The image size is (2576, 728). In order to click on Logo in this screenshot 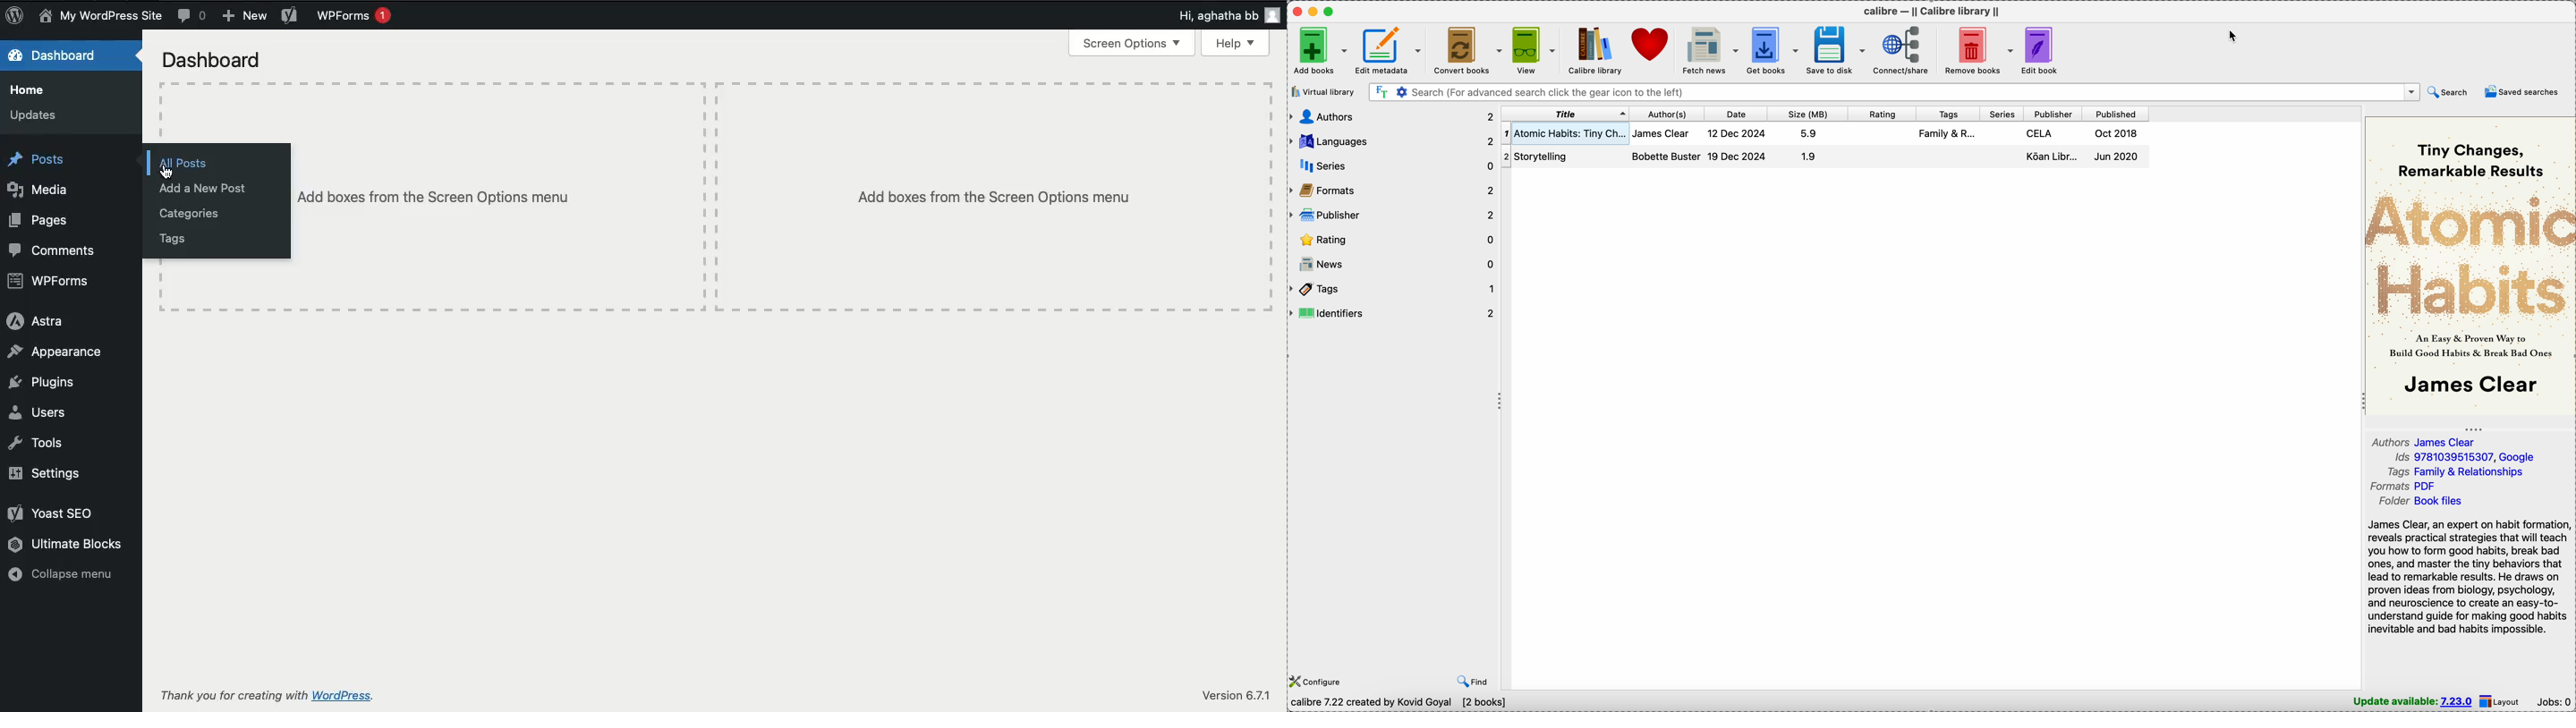, I will do `click(18, 16)`.